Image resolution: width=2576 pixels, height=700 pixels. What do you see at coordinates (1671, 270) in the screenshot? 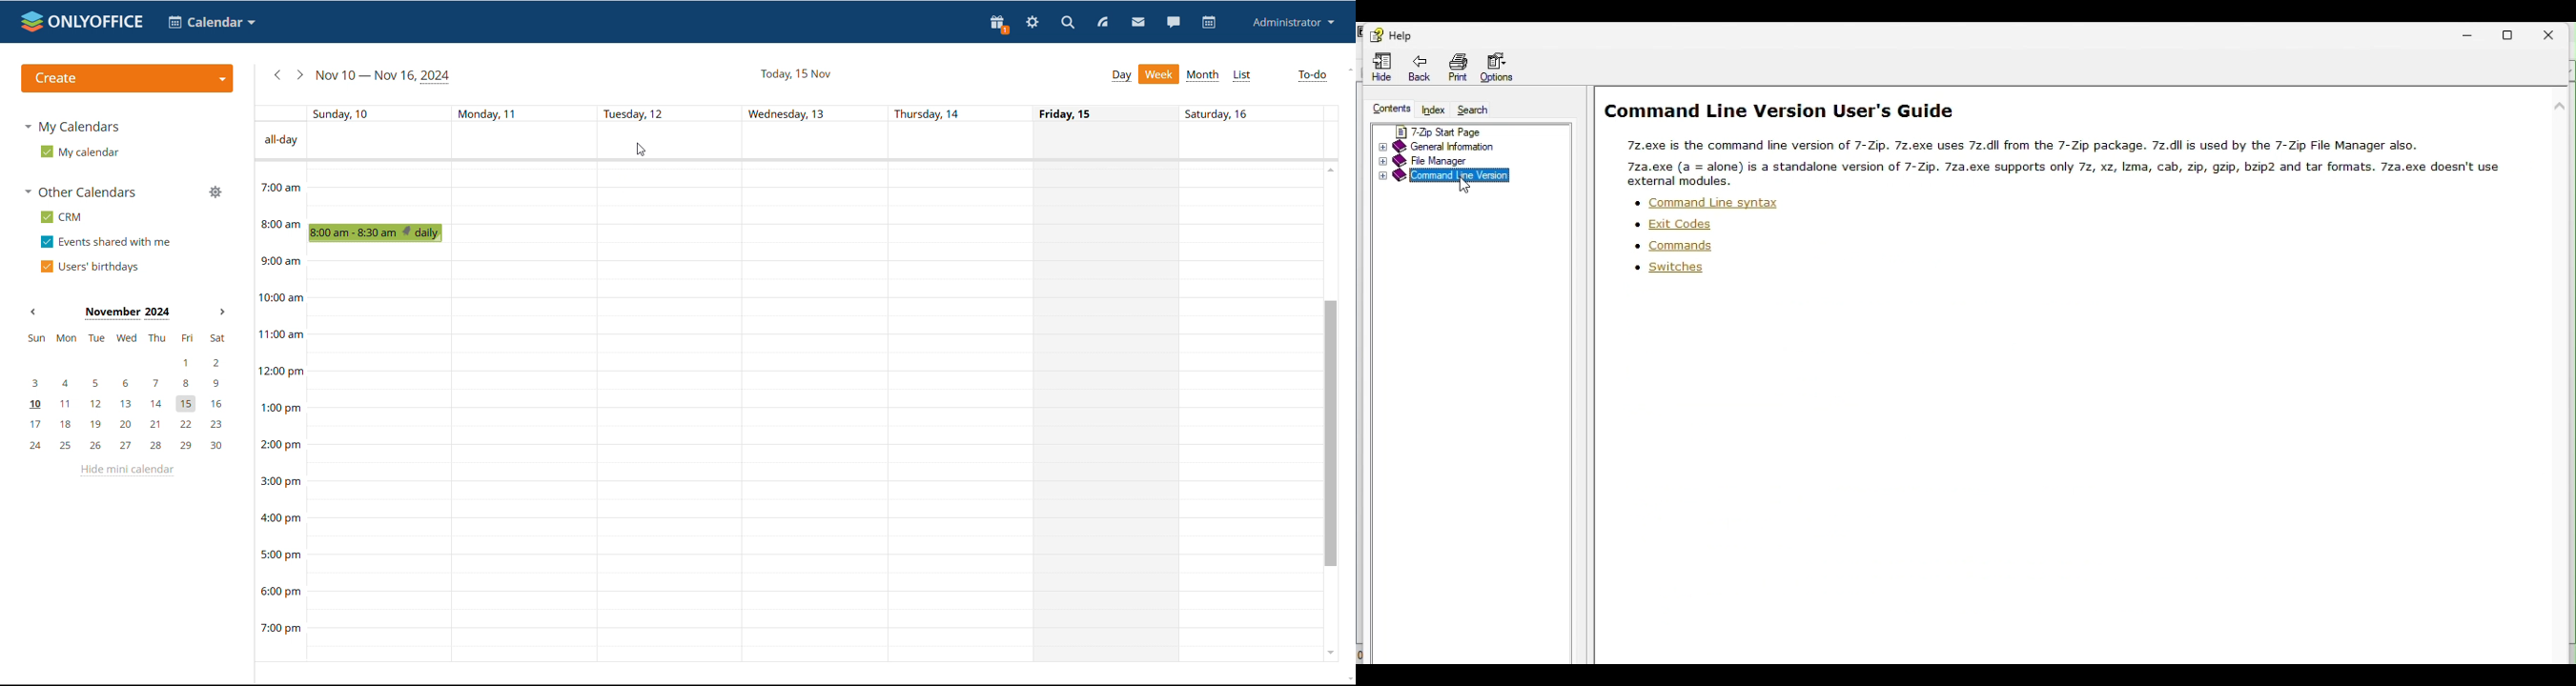
I see `switches` at bounding box center [1671, 270].